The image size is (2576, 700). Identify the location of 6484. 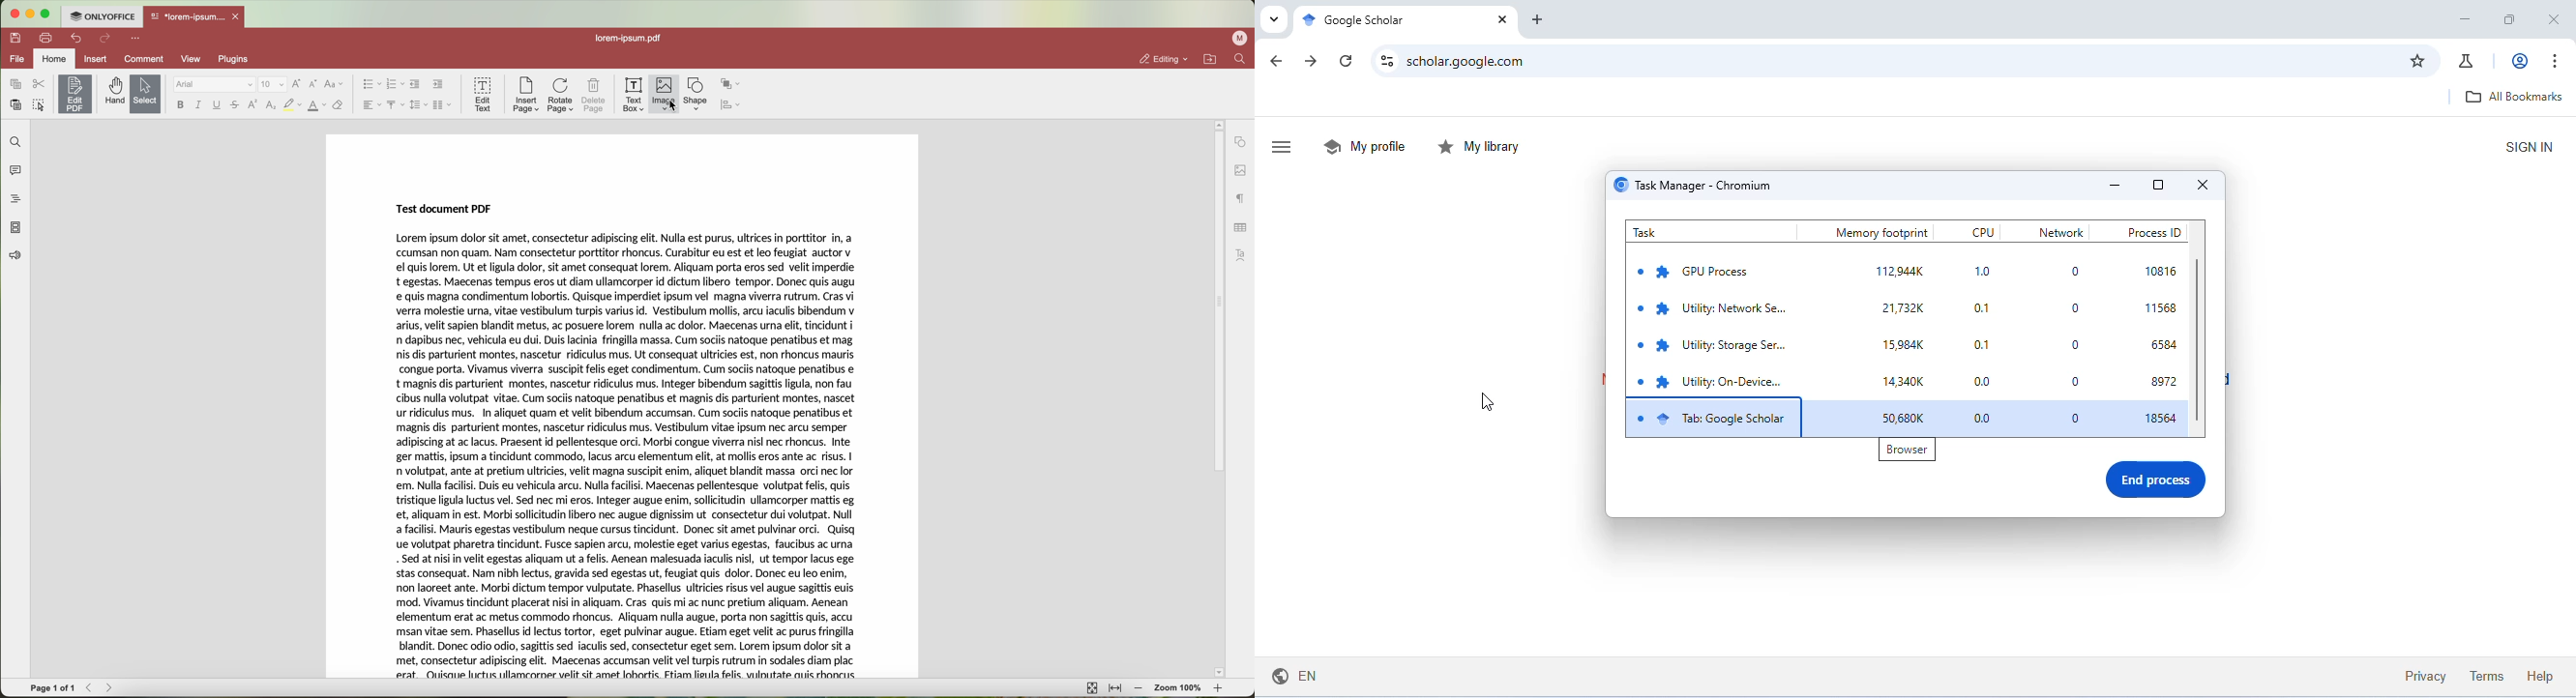
(2163, 345).